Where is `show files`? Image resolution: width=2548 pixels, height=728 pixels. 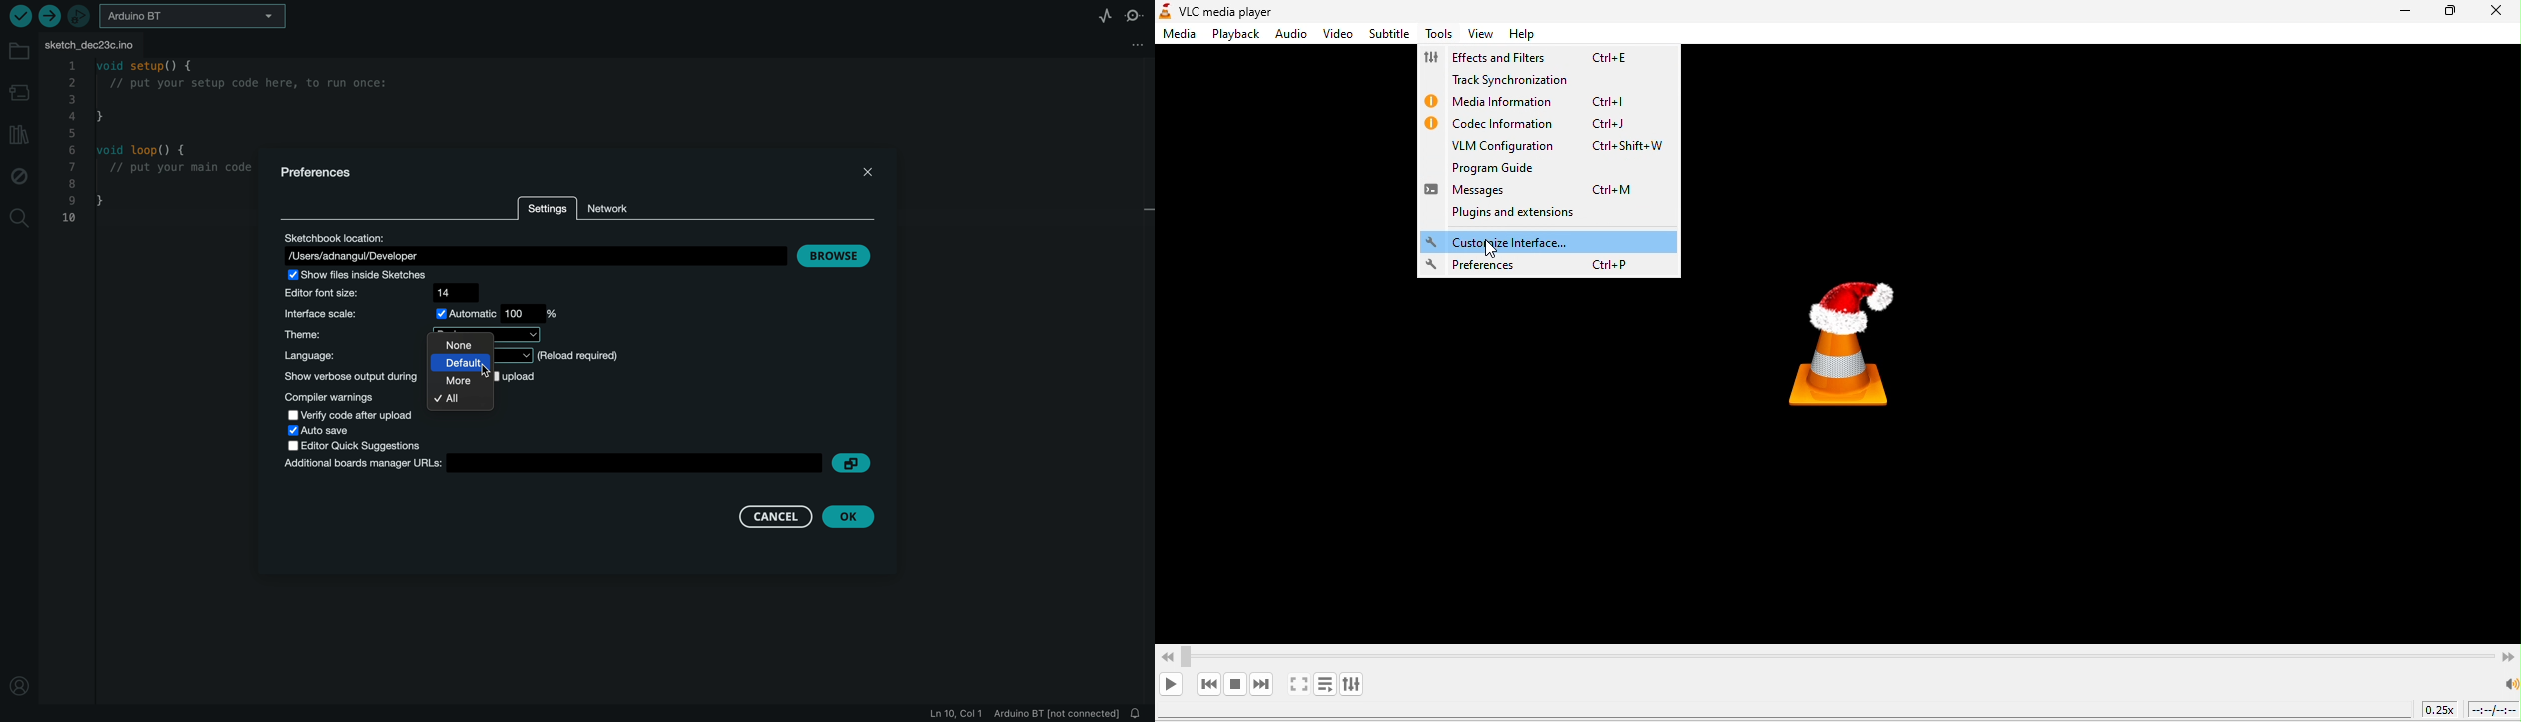 show files is located at coordinates (380, 277).